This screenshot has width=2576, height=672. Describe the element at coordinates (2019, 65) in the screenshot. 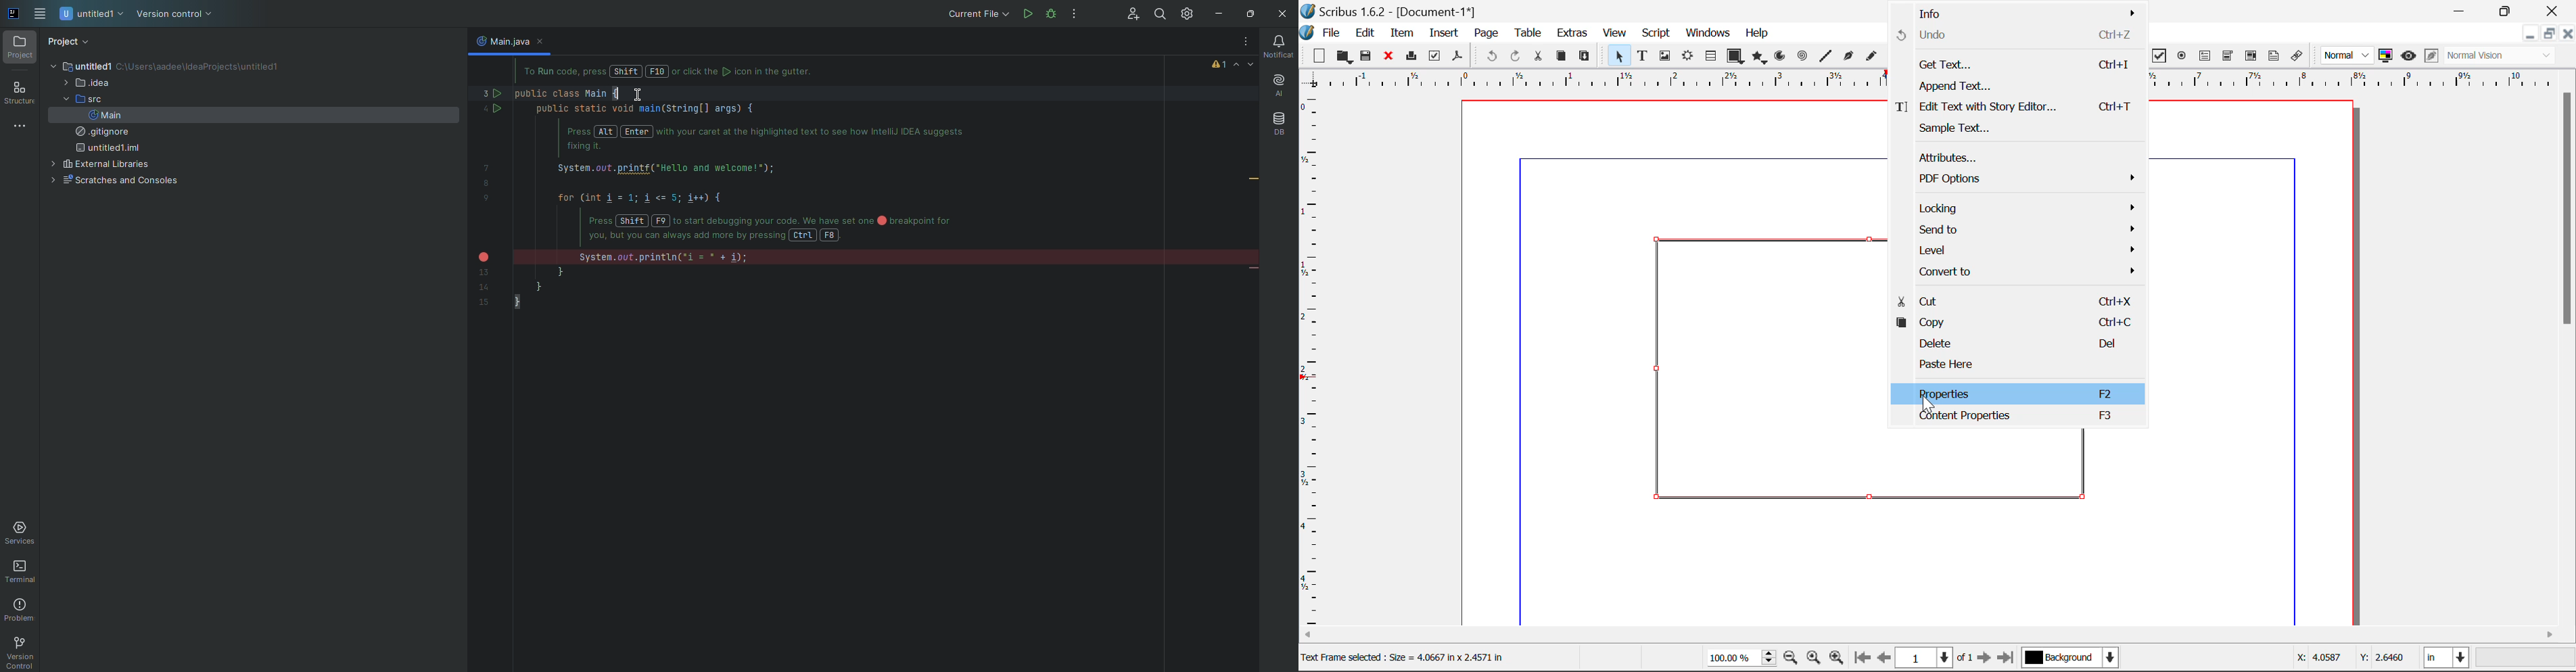

I see `Get Text` at that location.